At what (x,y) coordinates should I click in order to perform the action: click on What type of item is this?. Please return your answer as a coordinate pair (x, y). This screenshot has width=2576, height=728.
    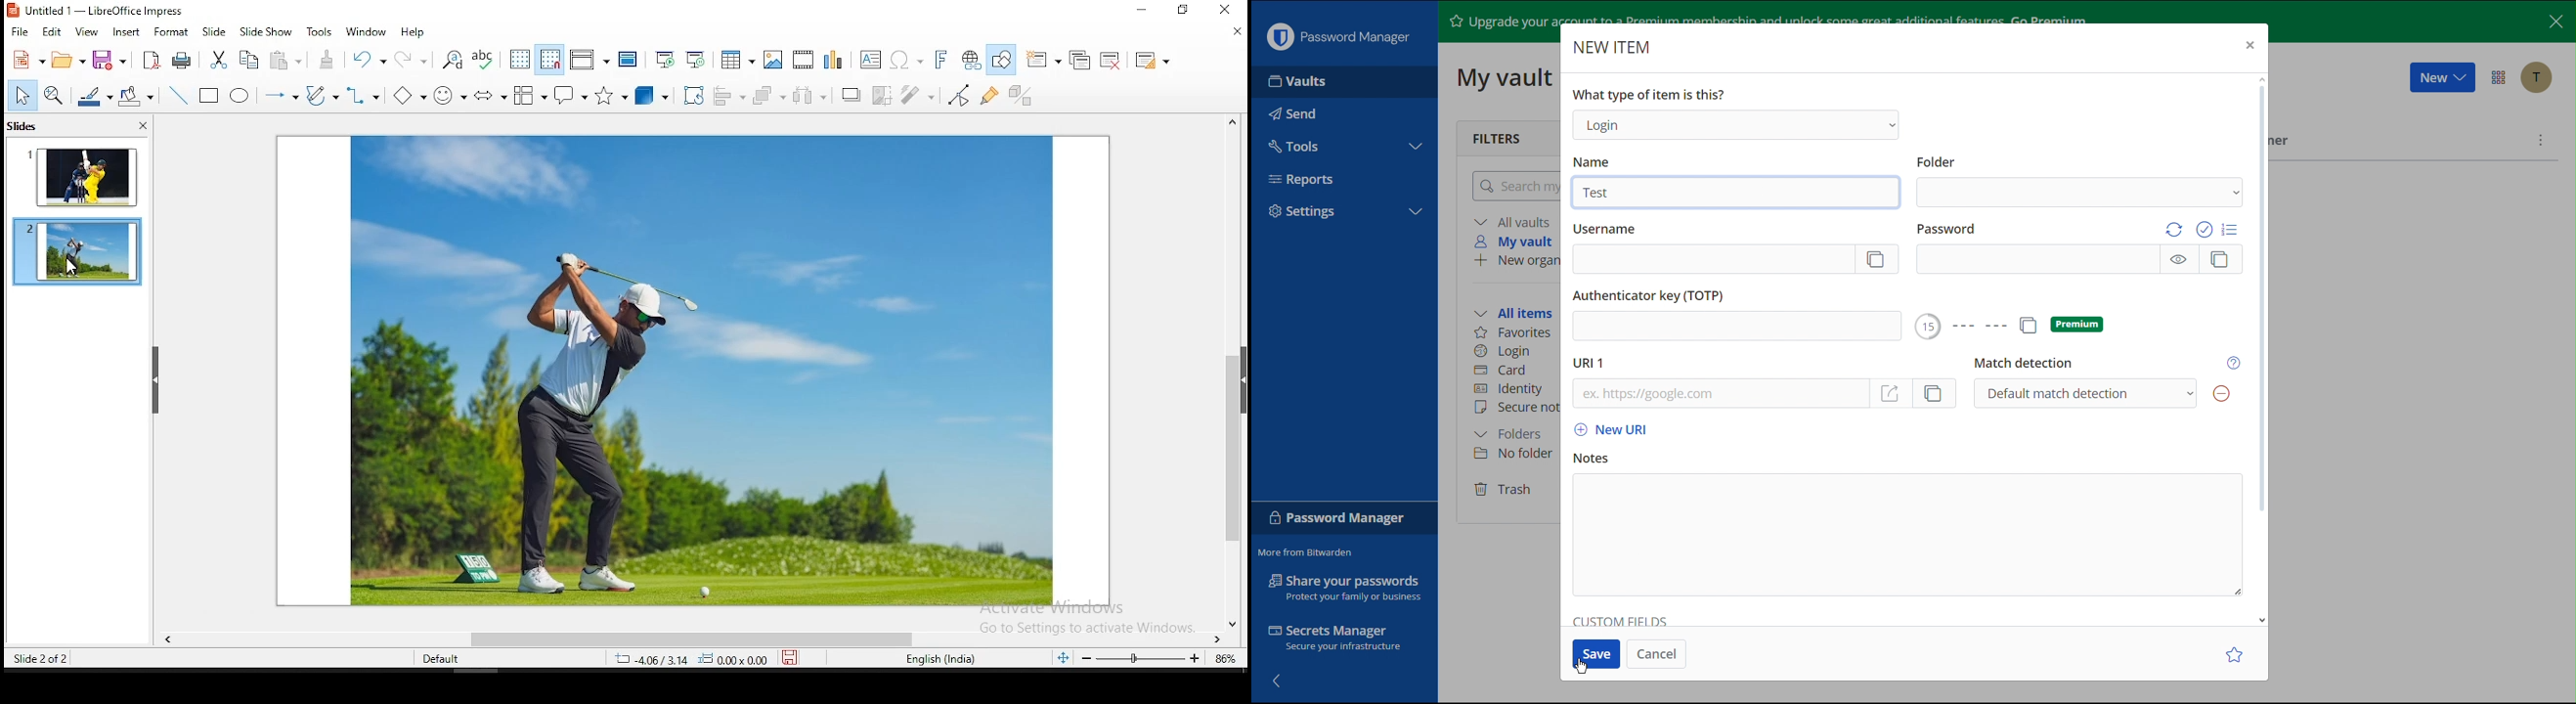
    Looking at the image, I should click on (1649, 94).